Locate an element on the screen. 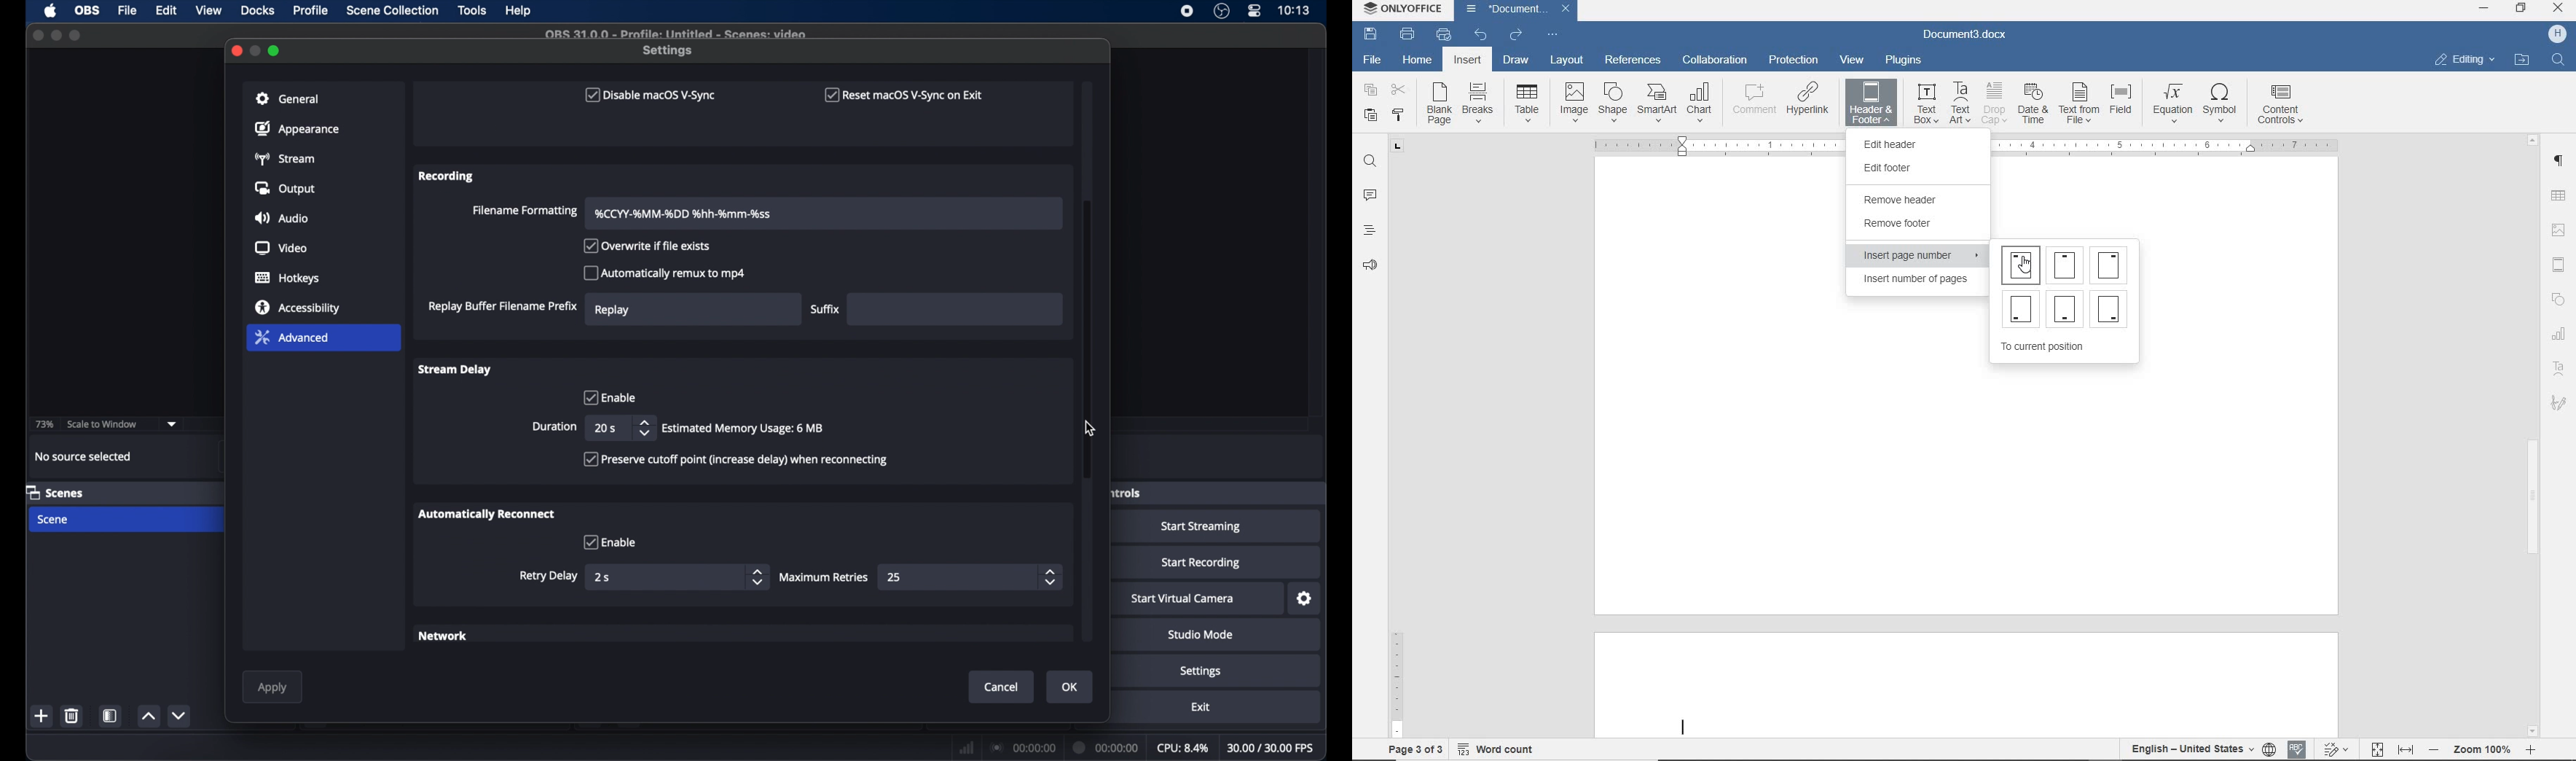 The height and width of the screenshot is (784, 2576). replay is located at coordinates (613, 309).